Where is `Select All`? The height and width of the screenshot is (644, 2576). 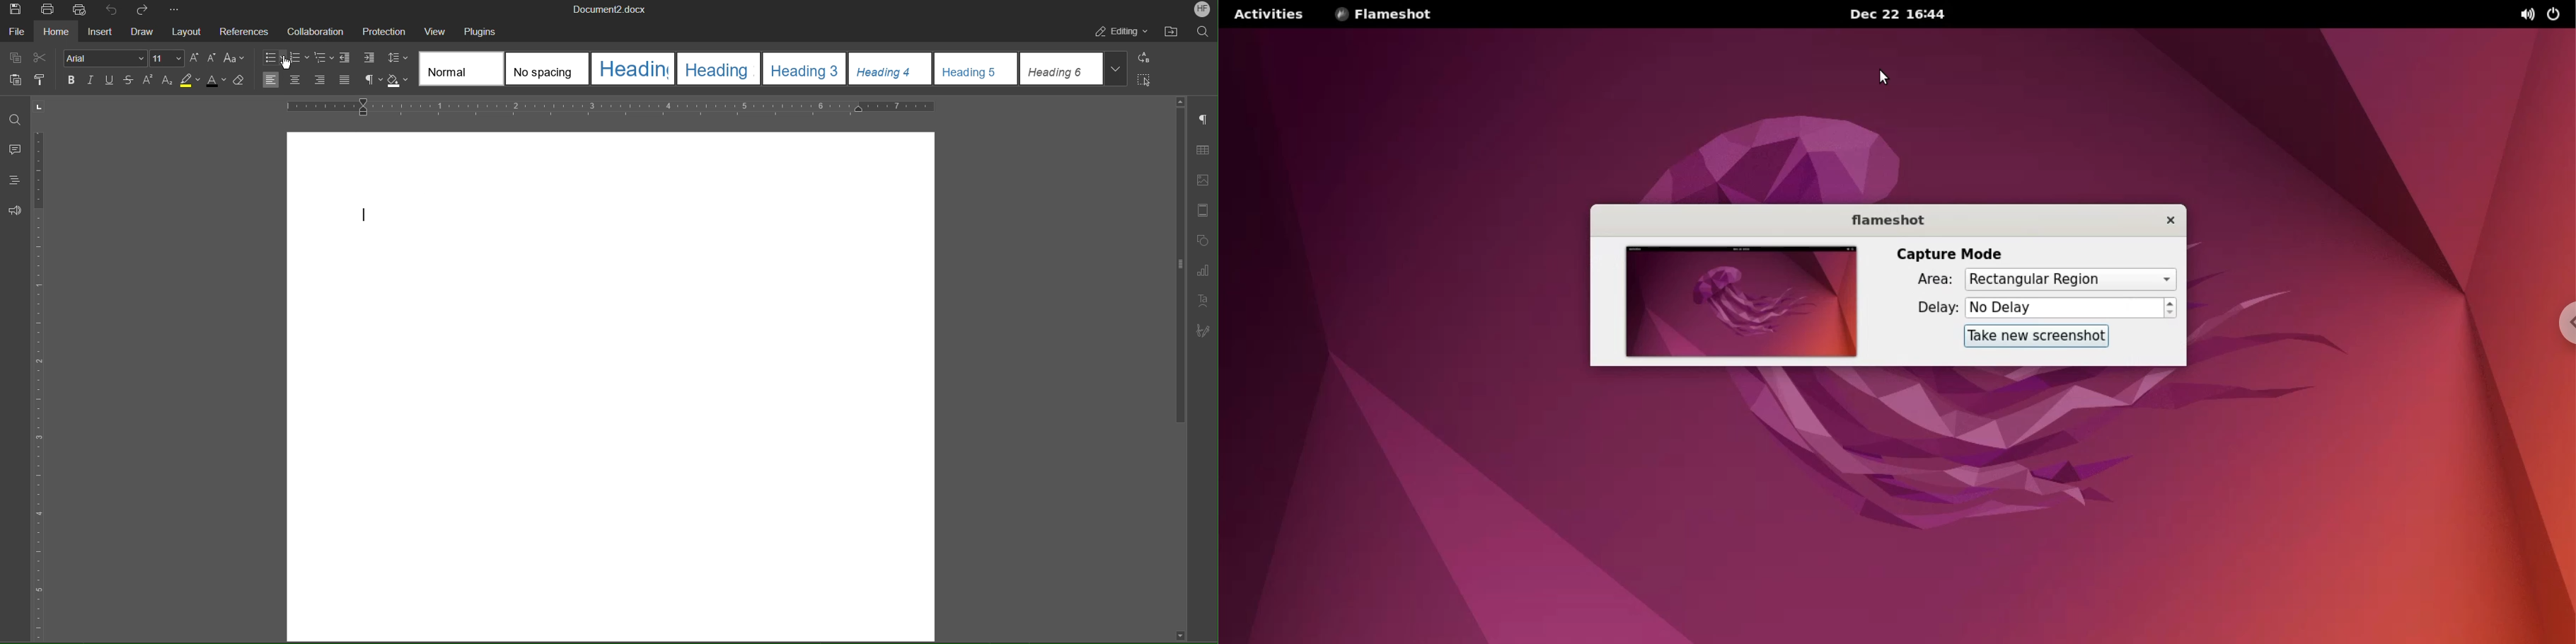
Select All is located at coordinates (1145, 81).